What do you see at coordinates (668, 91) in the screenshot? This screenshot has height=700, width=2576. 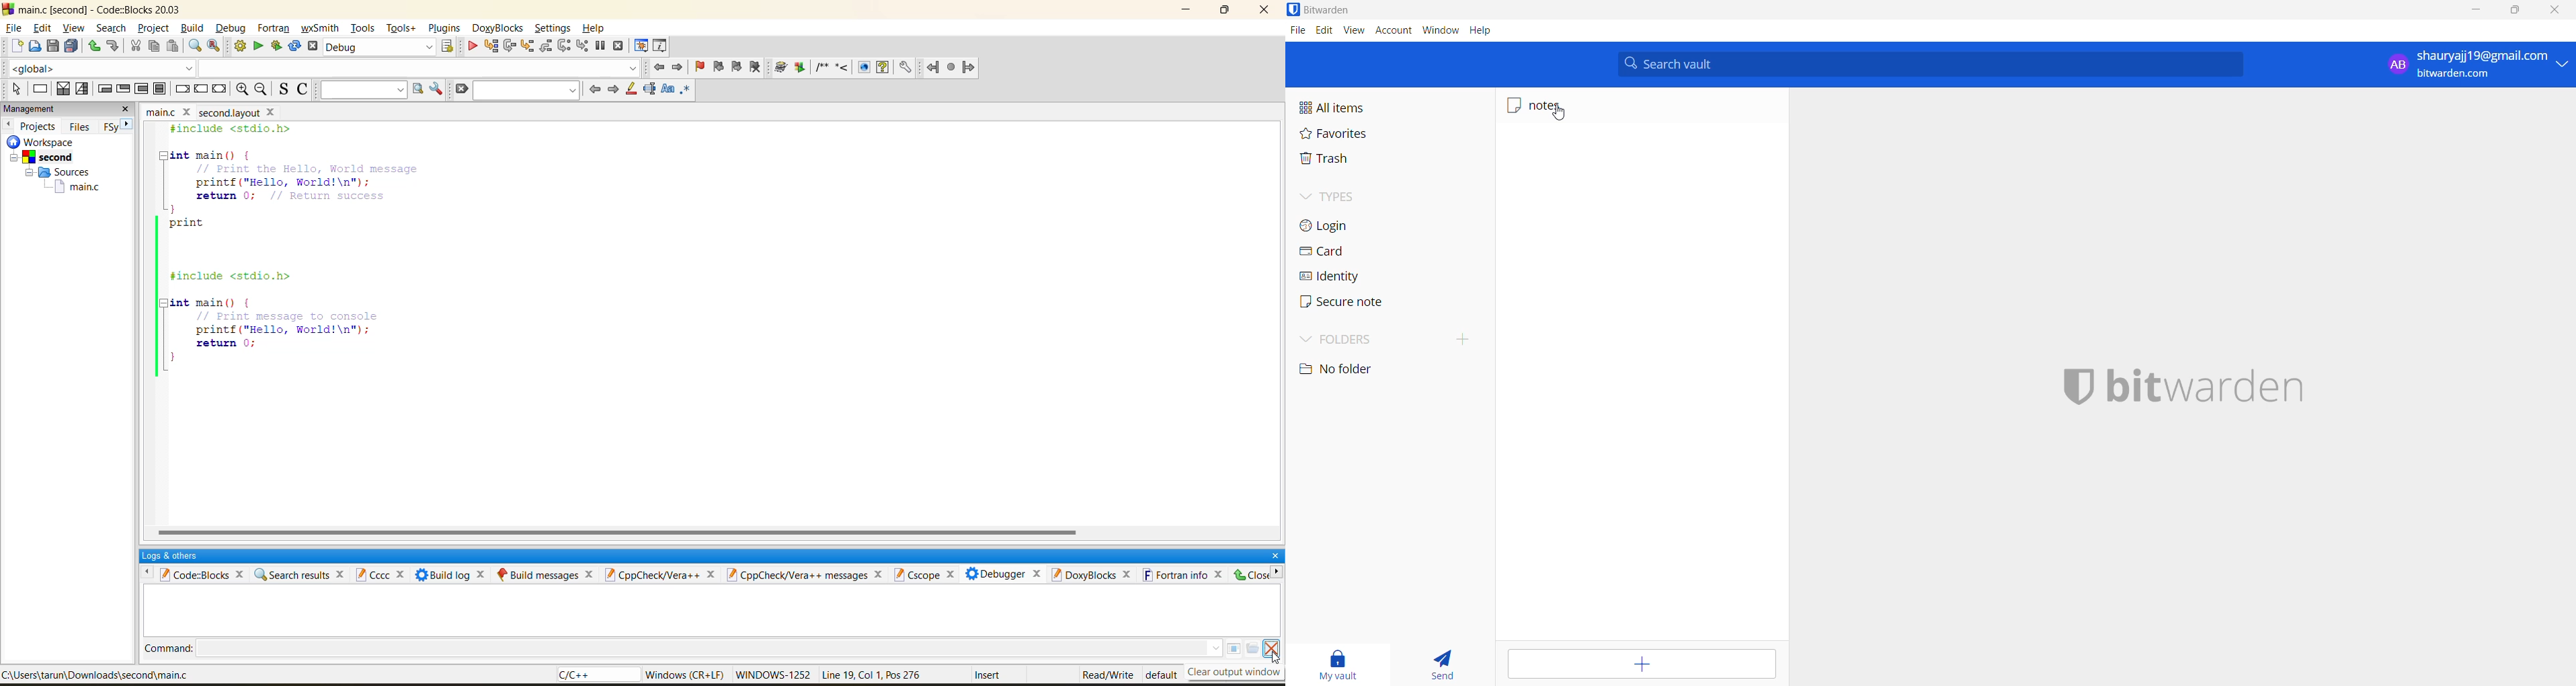 I see `match case` at bounding box center [668, 91].